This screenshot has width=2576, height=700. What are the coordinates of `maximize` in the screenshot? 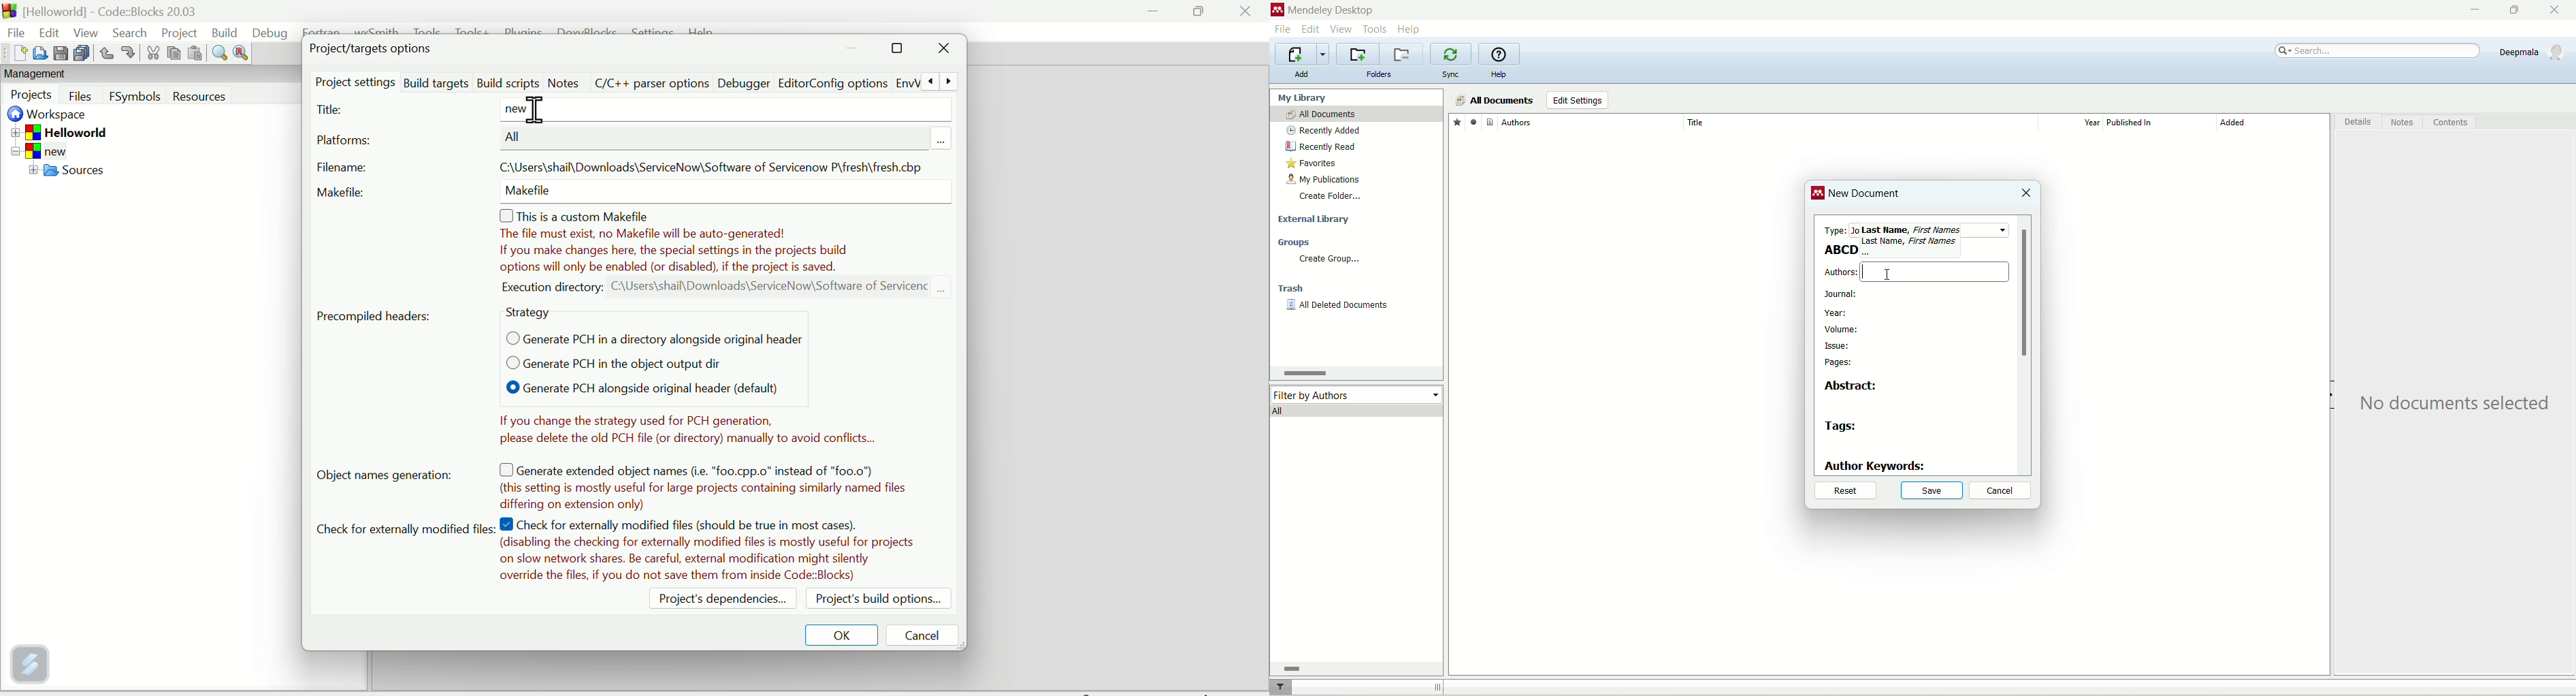 It's located at (2511, 10).